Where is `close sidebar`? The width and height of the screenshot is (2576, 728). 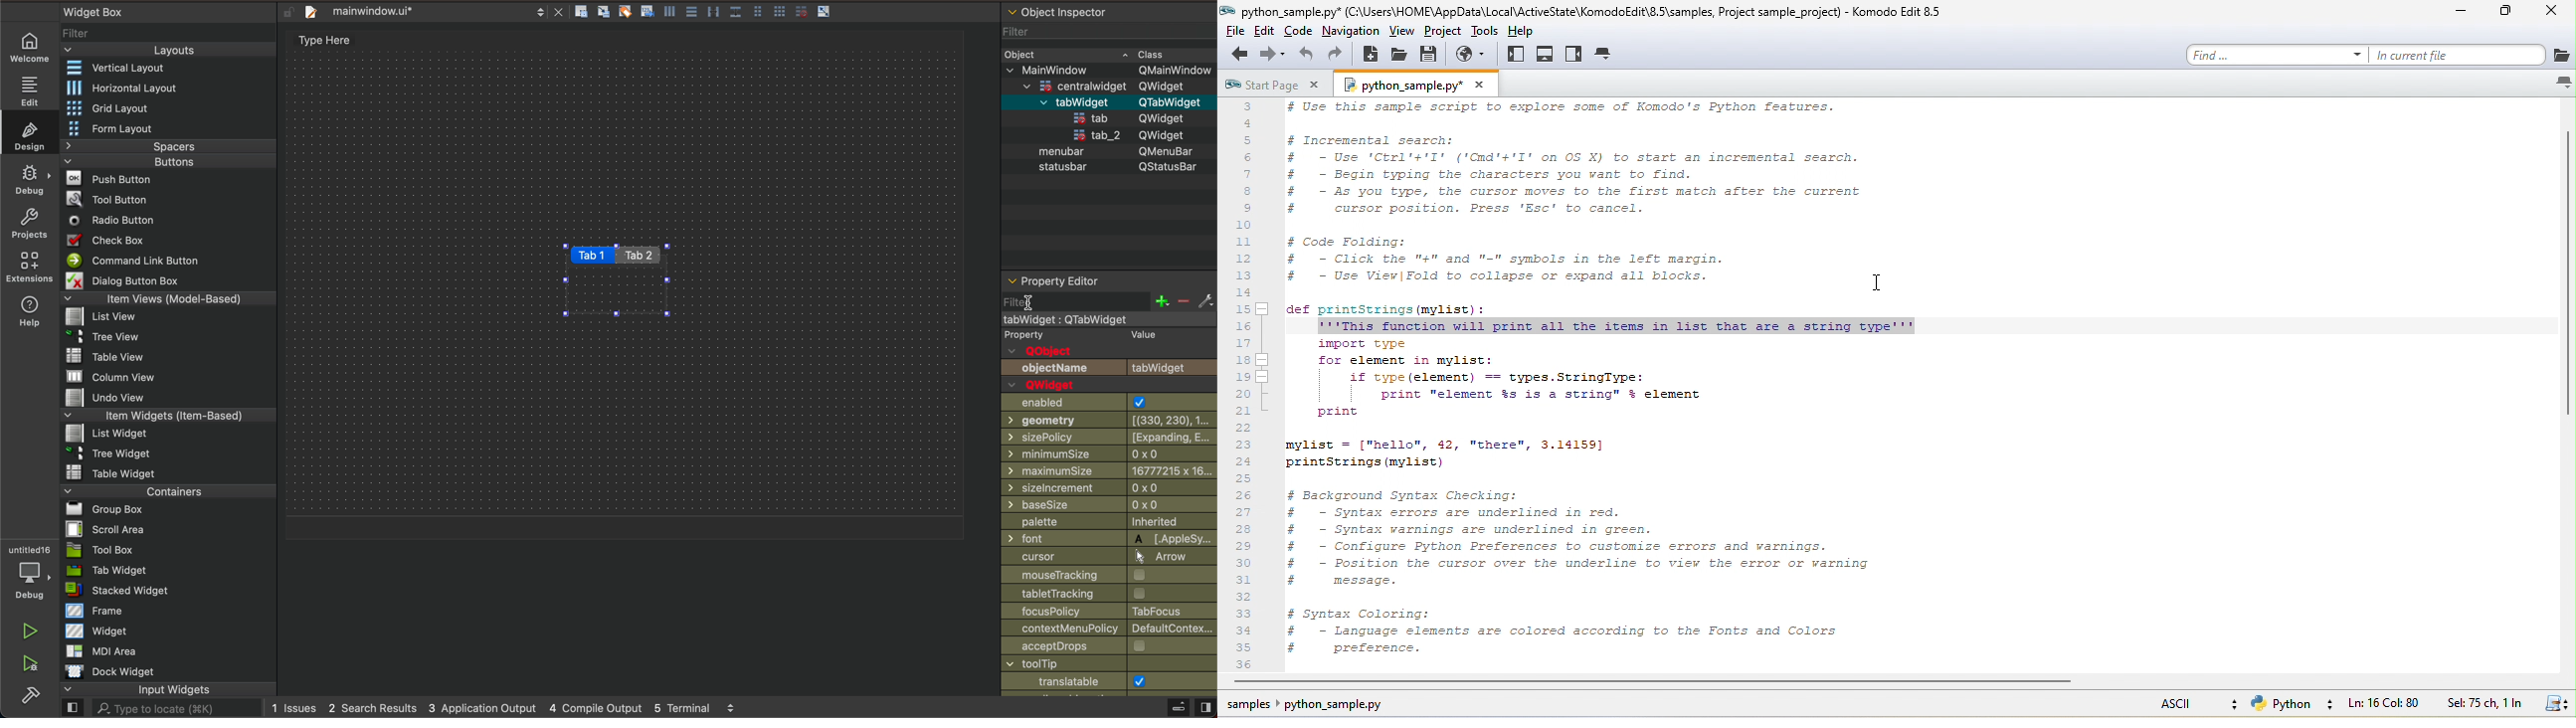
close sidebar is located at coordinates (1187, 708).